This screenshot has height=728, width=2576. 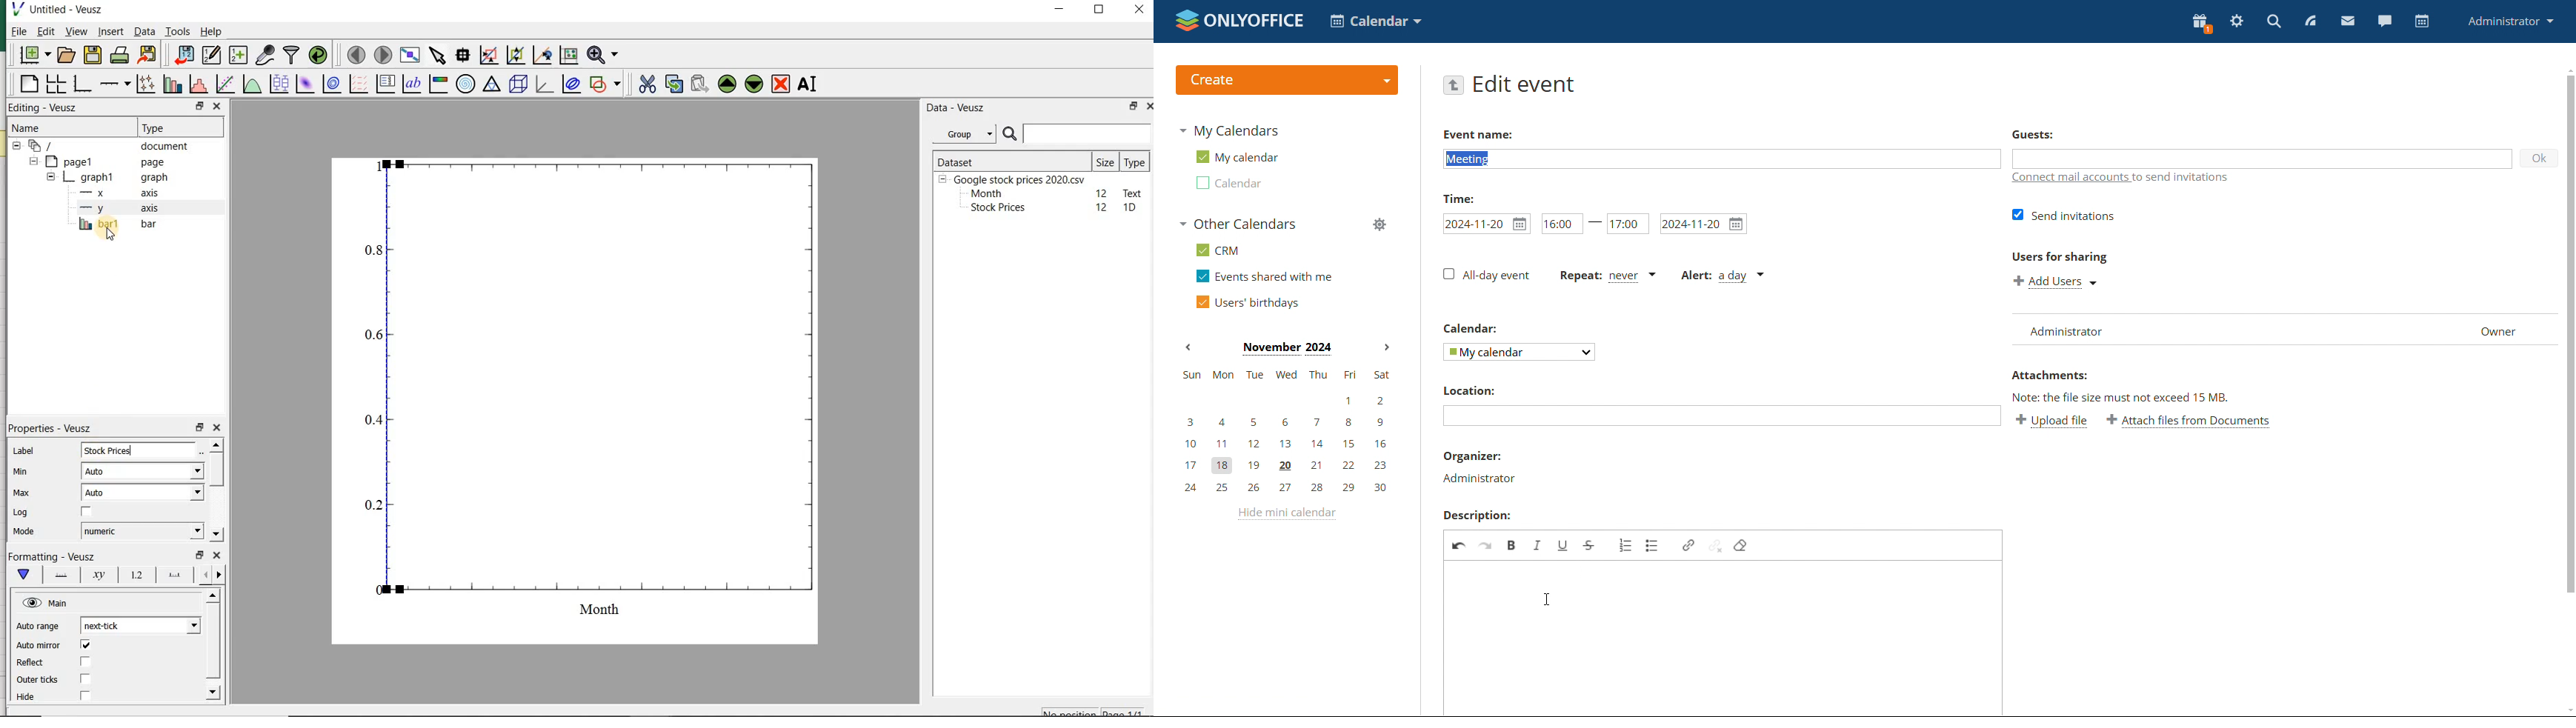 I want to click on plot covariance ellipses, so click(x=572, y=84).